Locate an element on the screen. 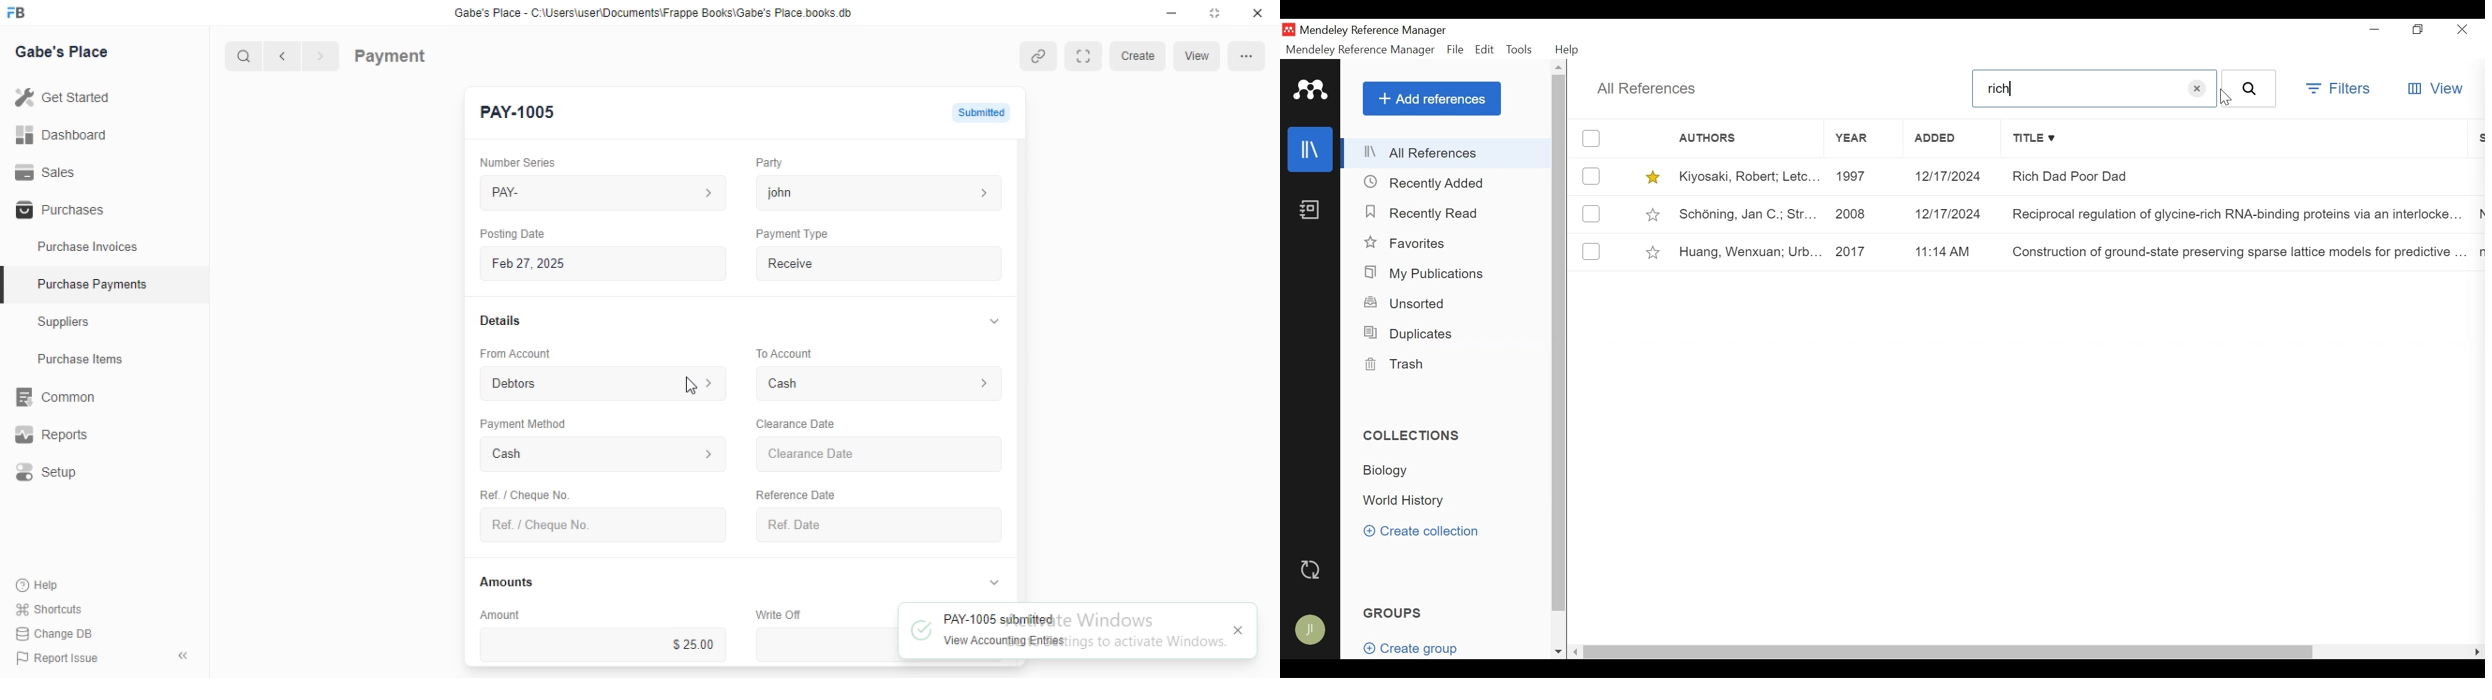  PAY- is located at coordinates (605, 193).